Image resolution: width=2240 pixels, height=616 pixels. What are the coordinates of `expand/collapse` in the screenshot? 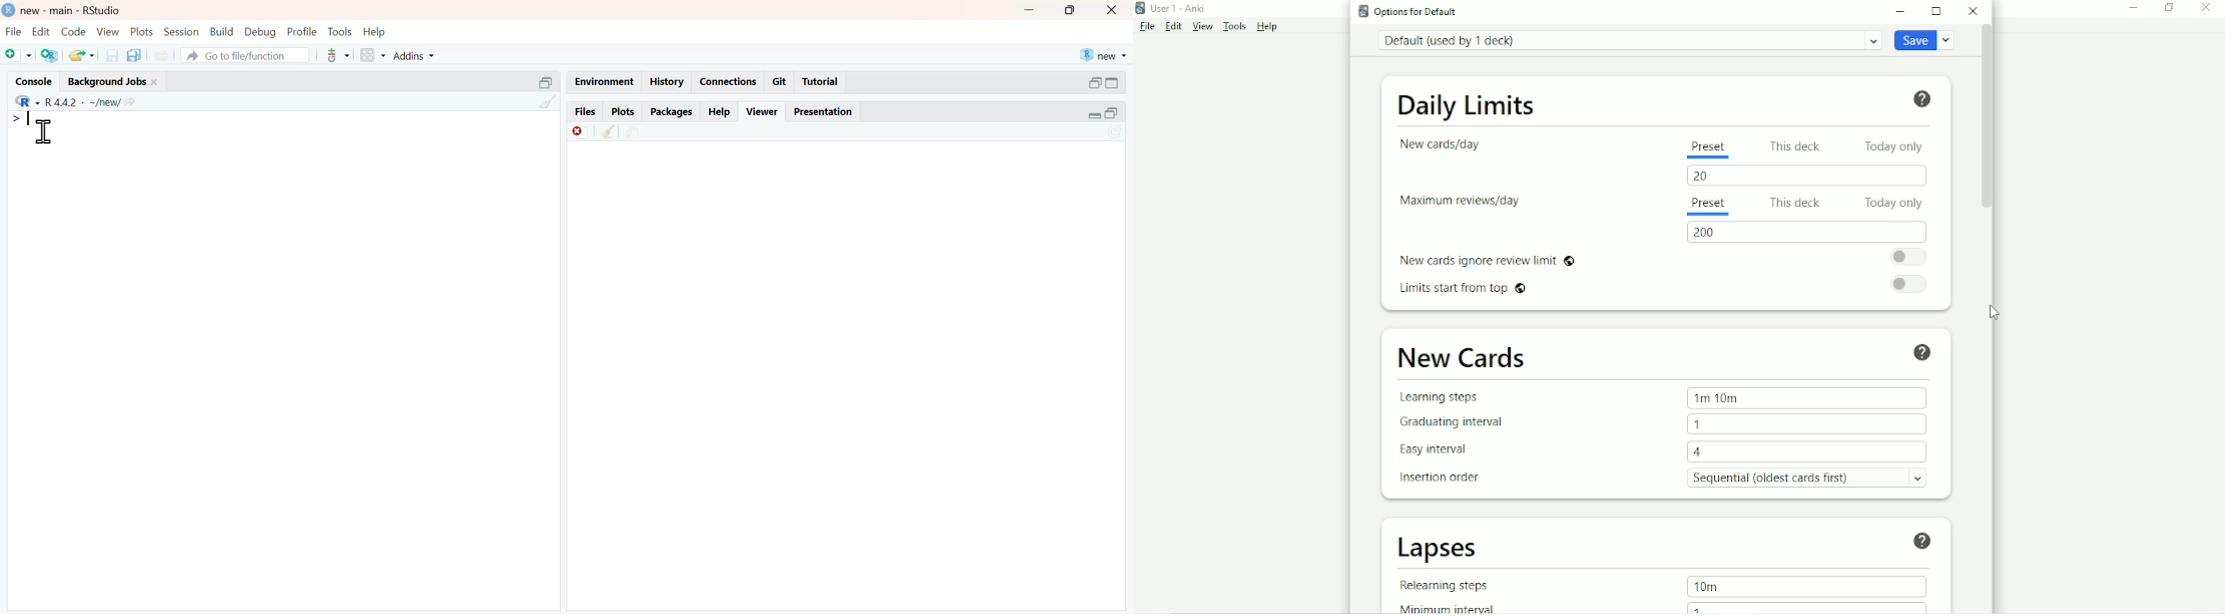 It's located at (1094, 115).